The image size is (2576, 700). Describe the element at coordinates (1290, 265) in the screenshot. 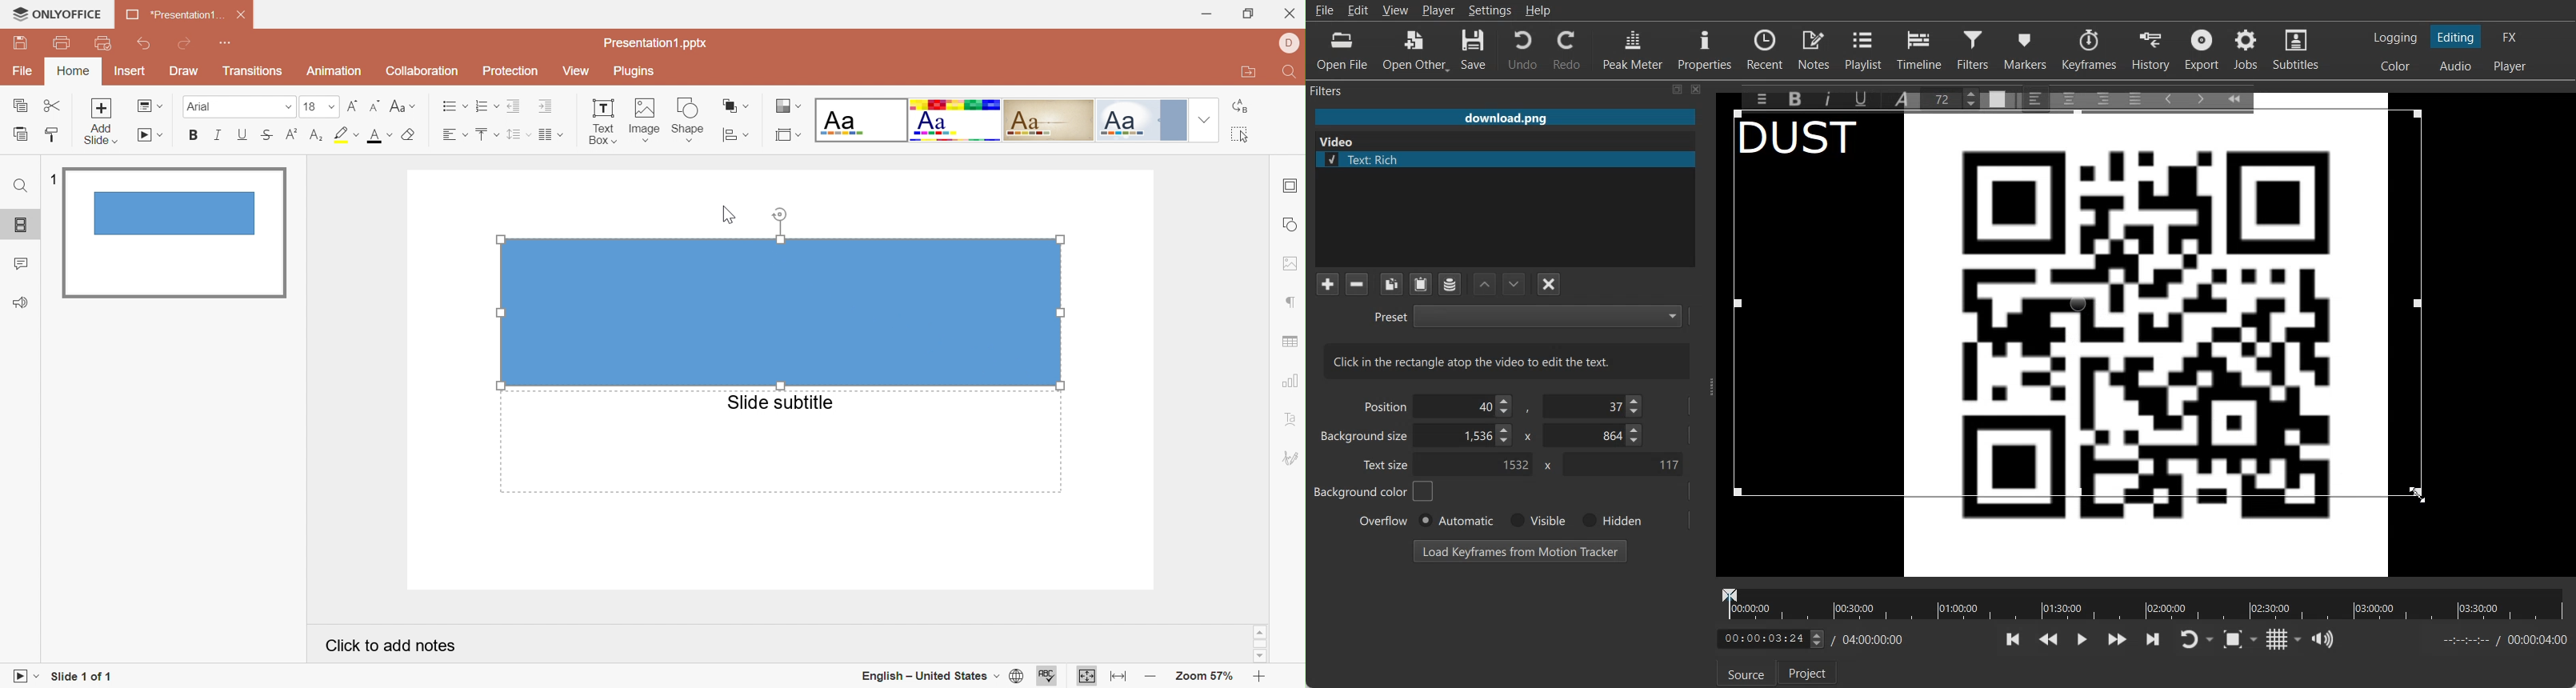

I see `Image settings` at that location.